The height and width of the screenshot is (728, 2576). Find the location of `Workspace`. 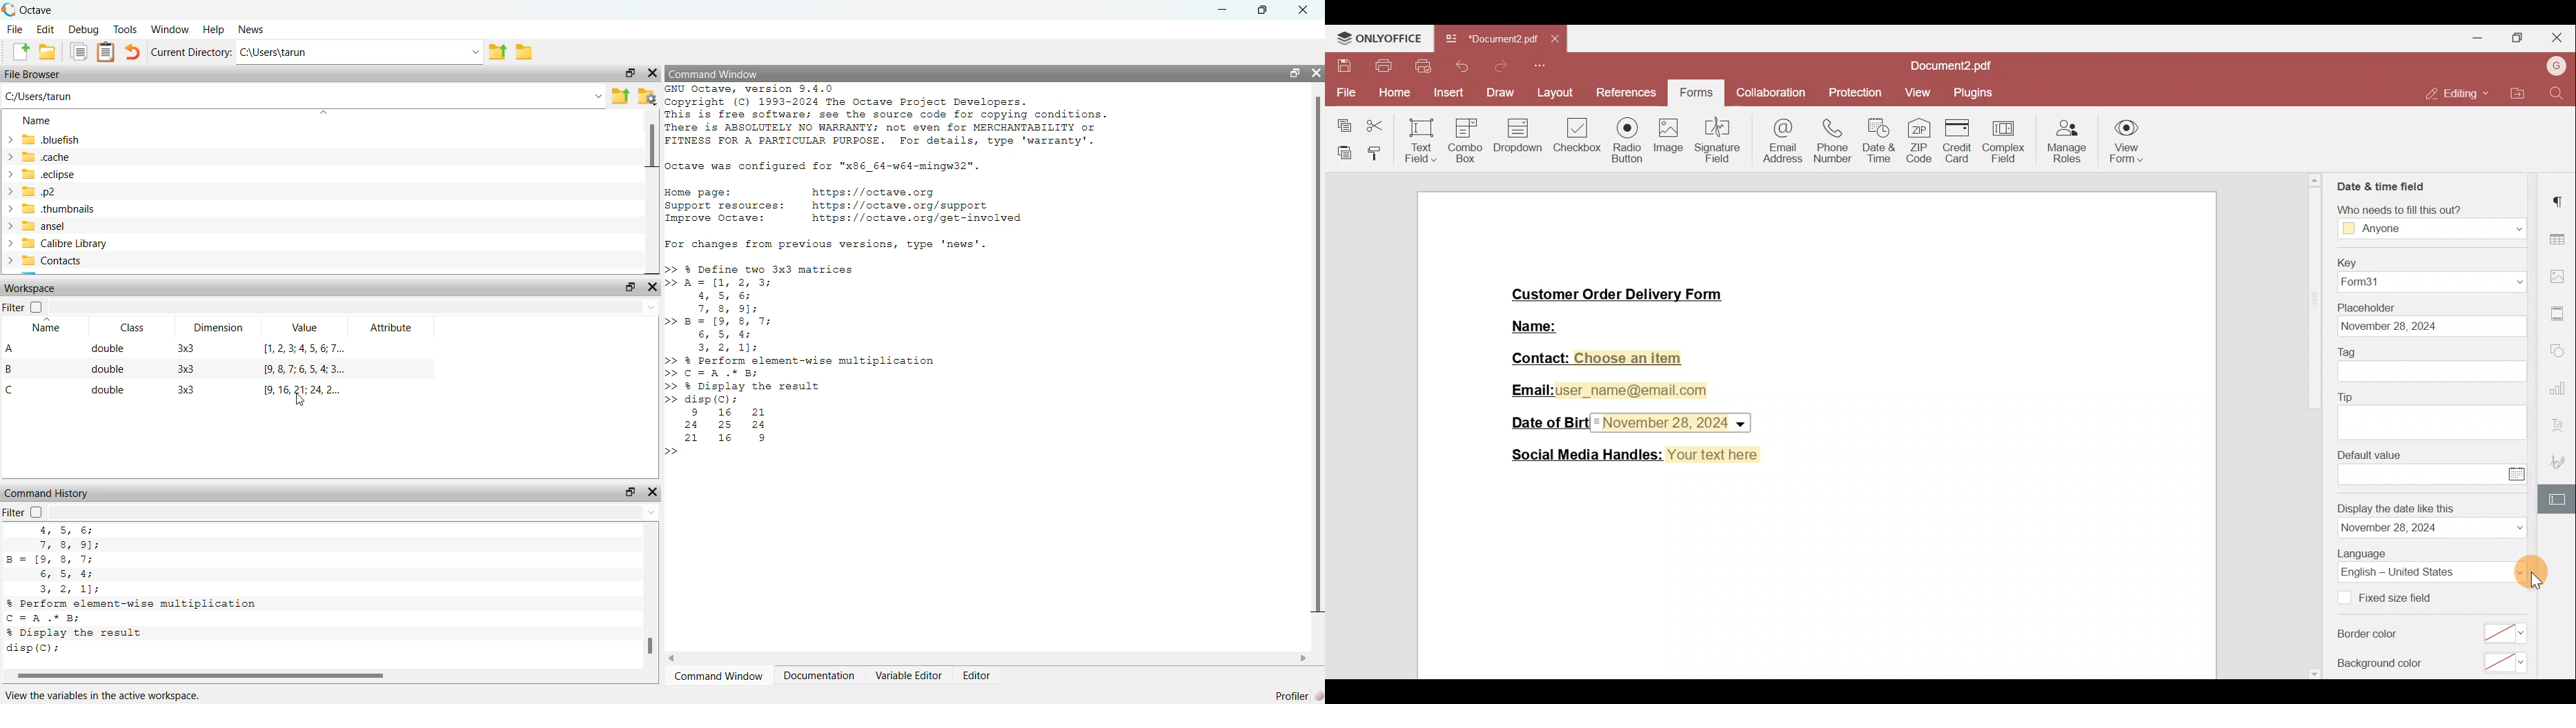

Workspace is located at coordinates (30, 287).